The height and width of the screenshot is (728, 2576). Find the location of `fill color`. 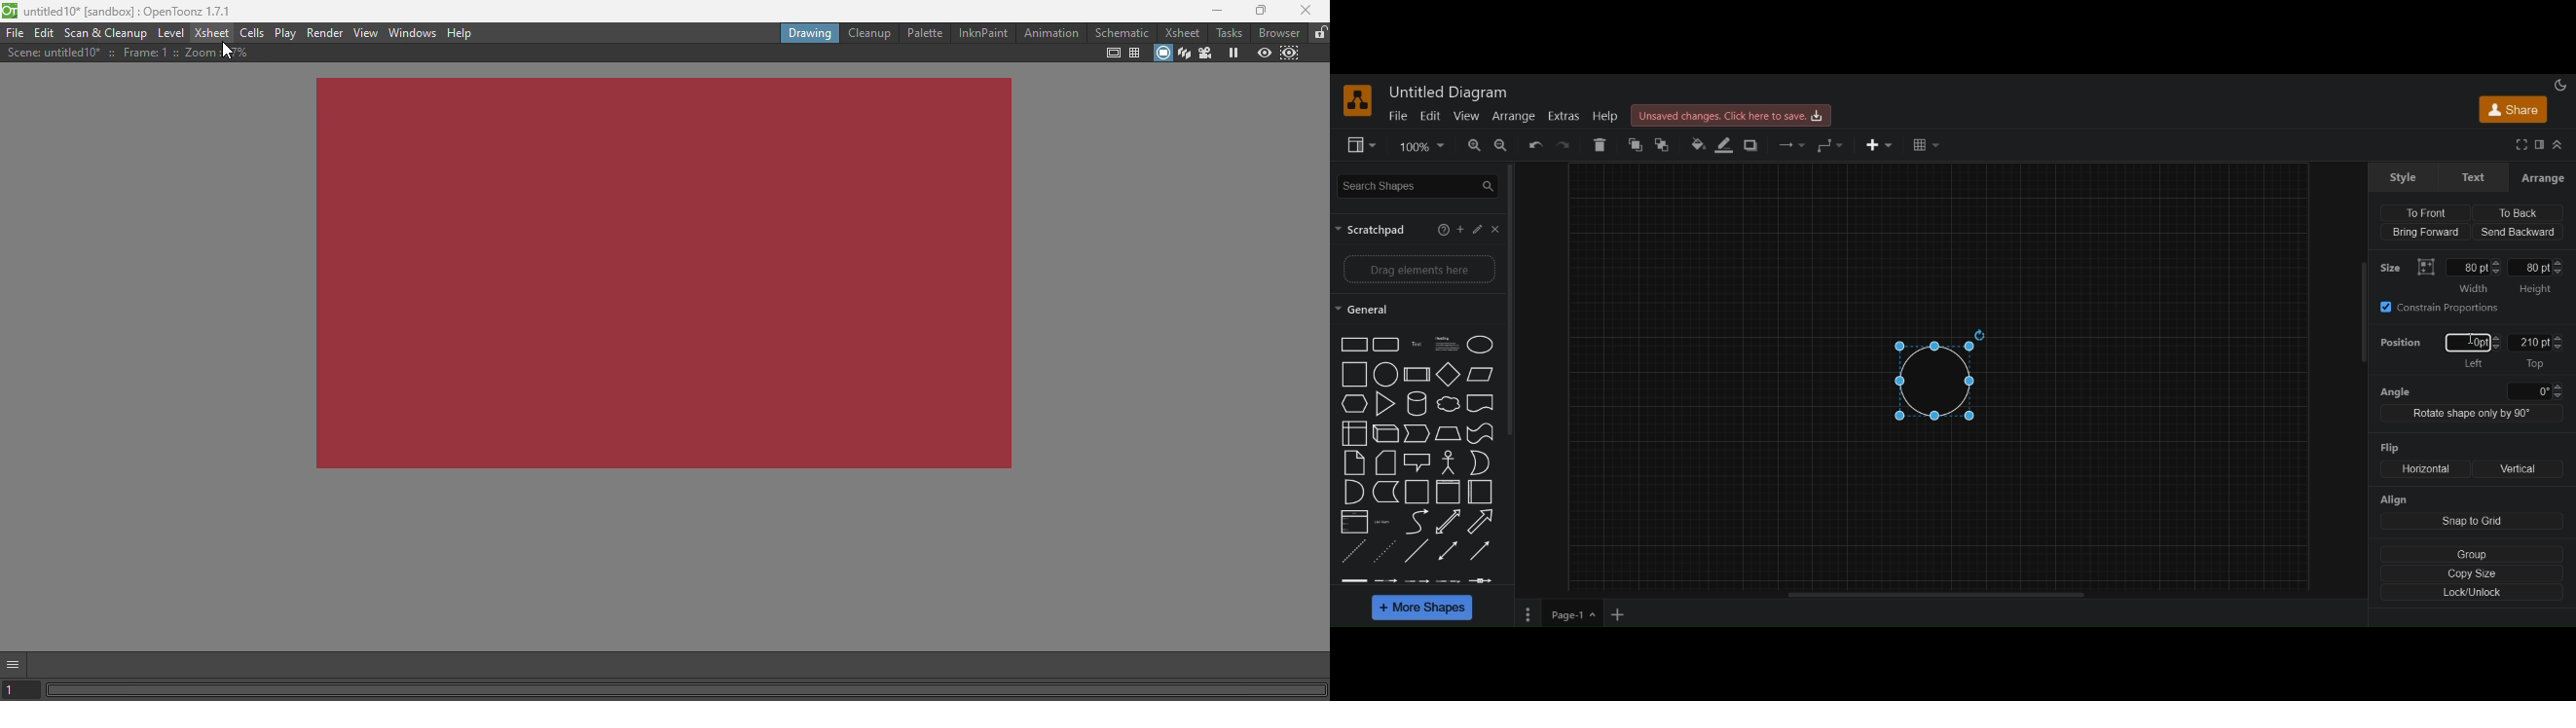

fill color is located at coordinates (1698, 144).